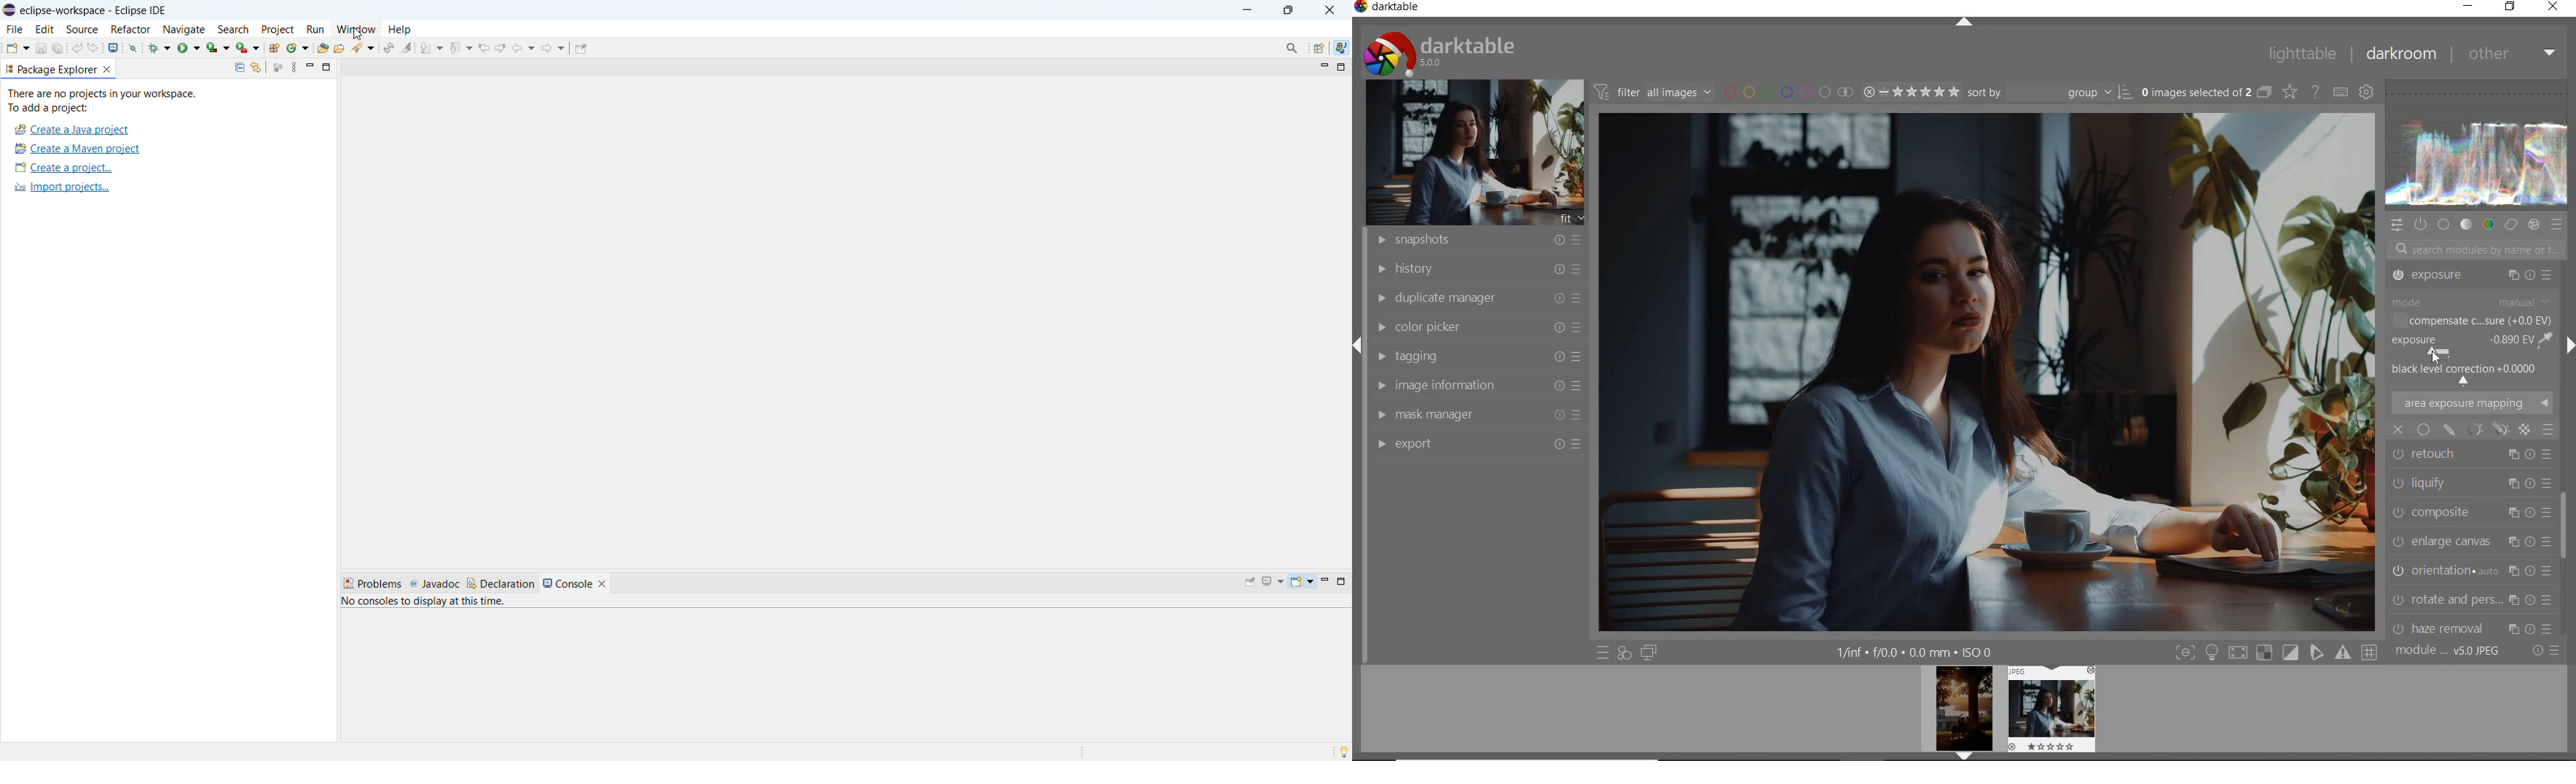 This screenshot has width=2576, height=784. I want to click on CLOSE, so click(2553, 7).